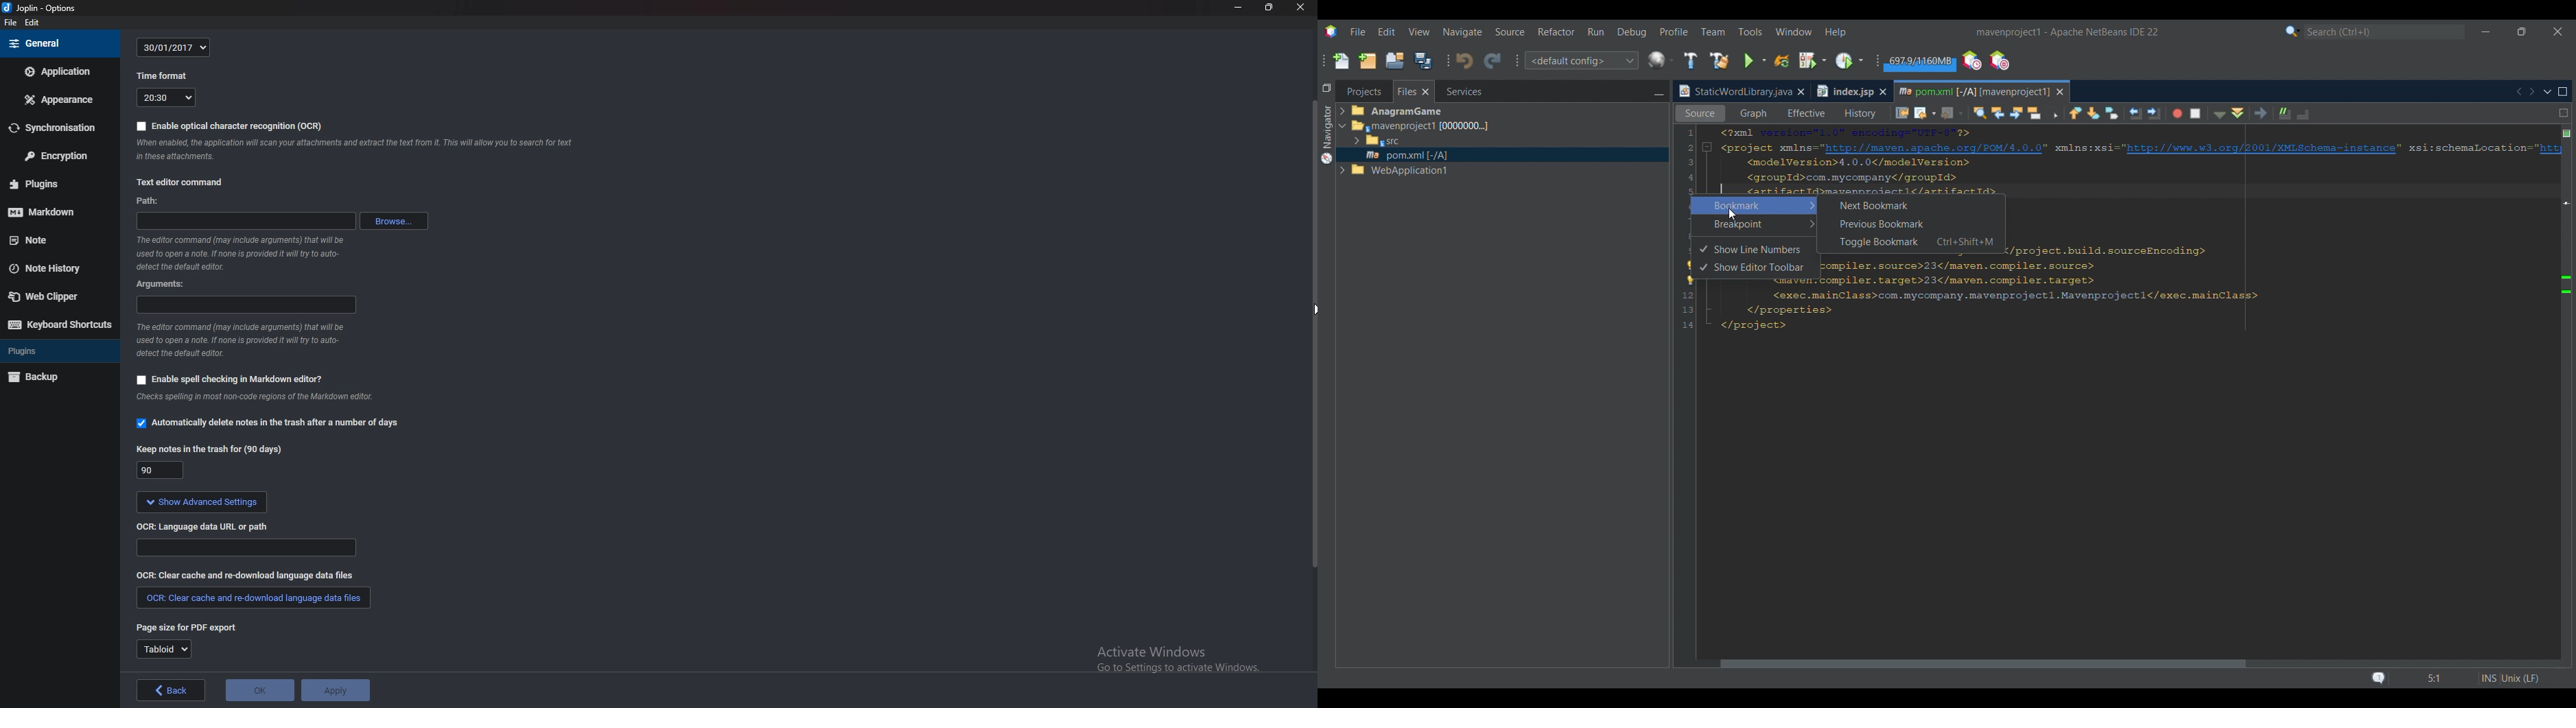 The width and height of the screenshot is (2576, 728). What do you see at coordinates (59, 99) in the screenshot?
I see `Appearance` at bounding box center [59, 99].